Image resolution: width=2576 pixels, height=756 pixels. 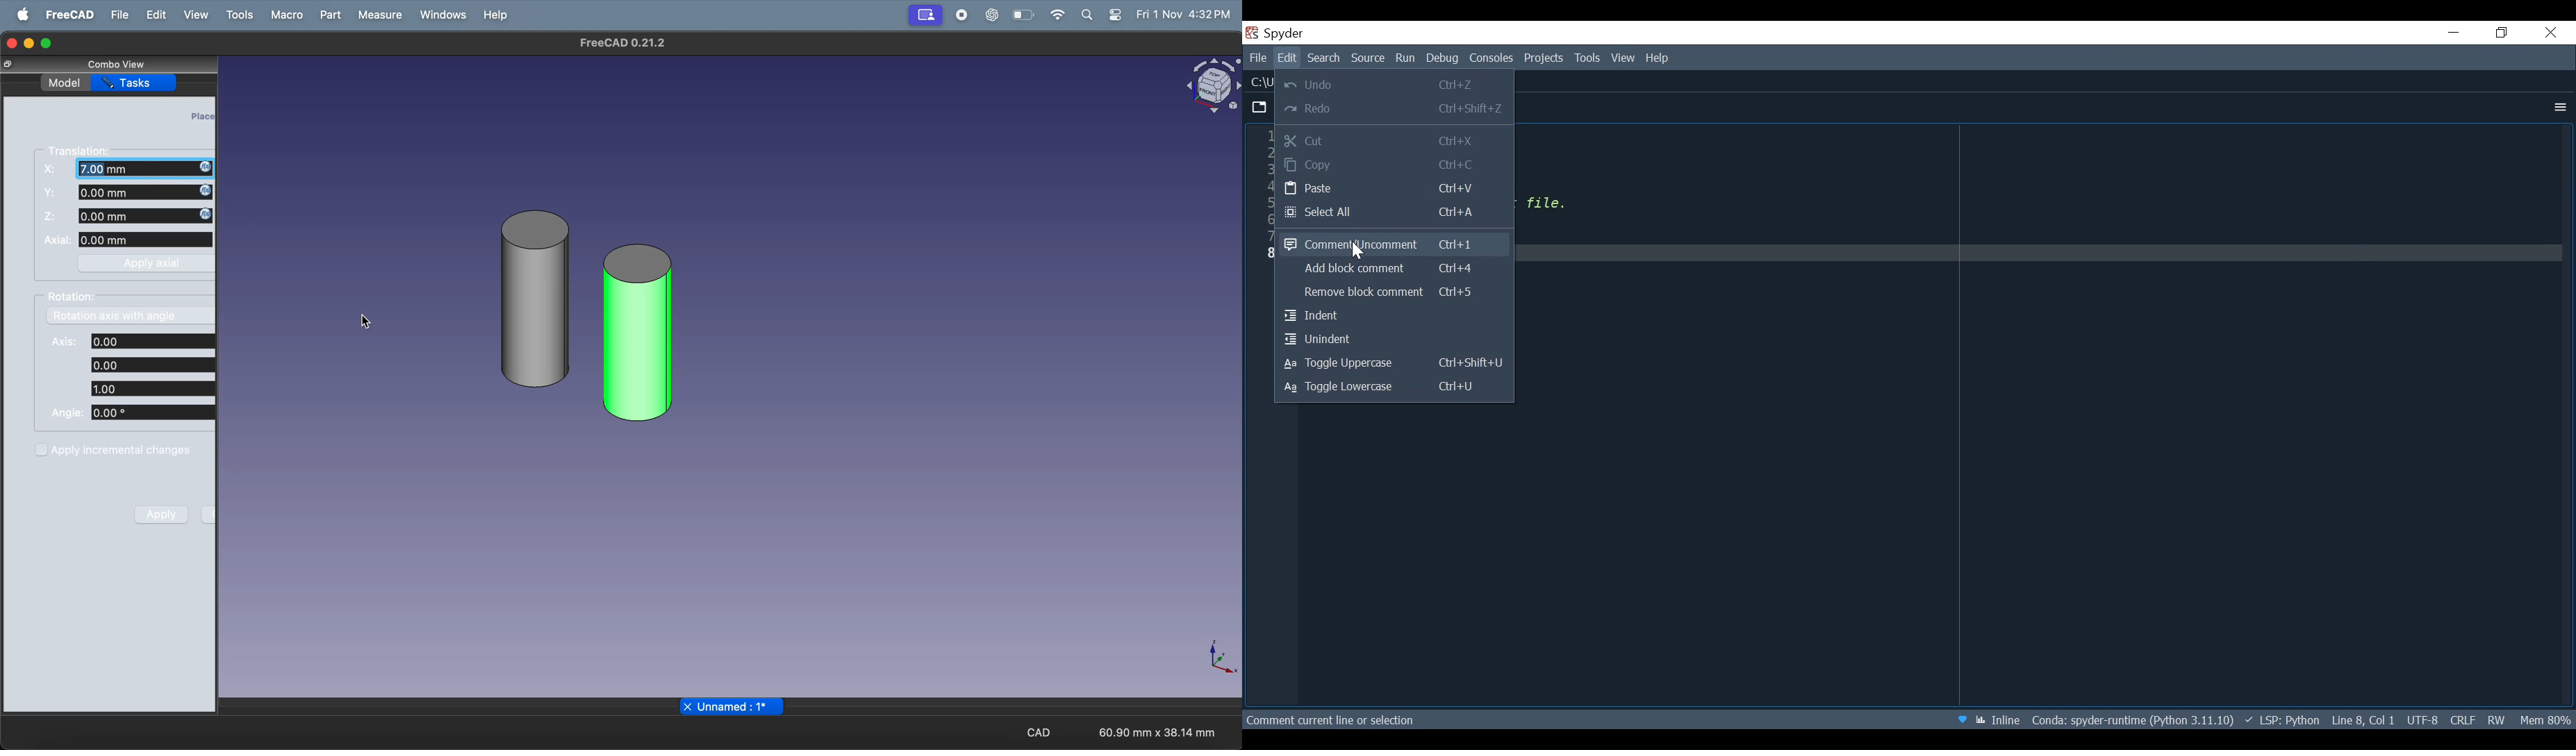 I want to click on File, so click(x=1258, y=59).